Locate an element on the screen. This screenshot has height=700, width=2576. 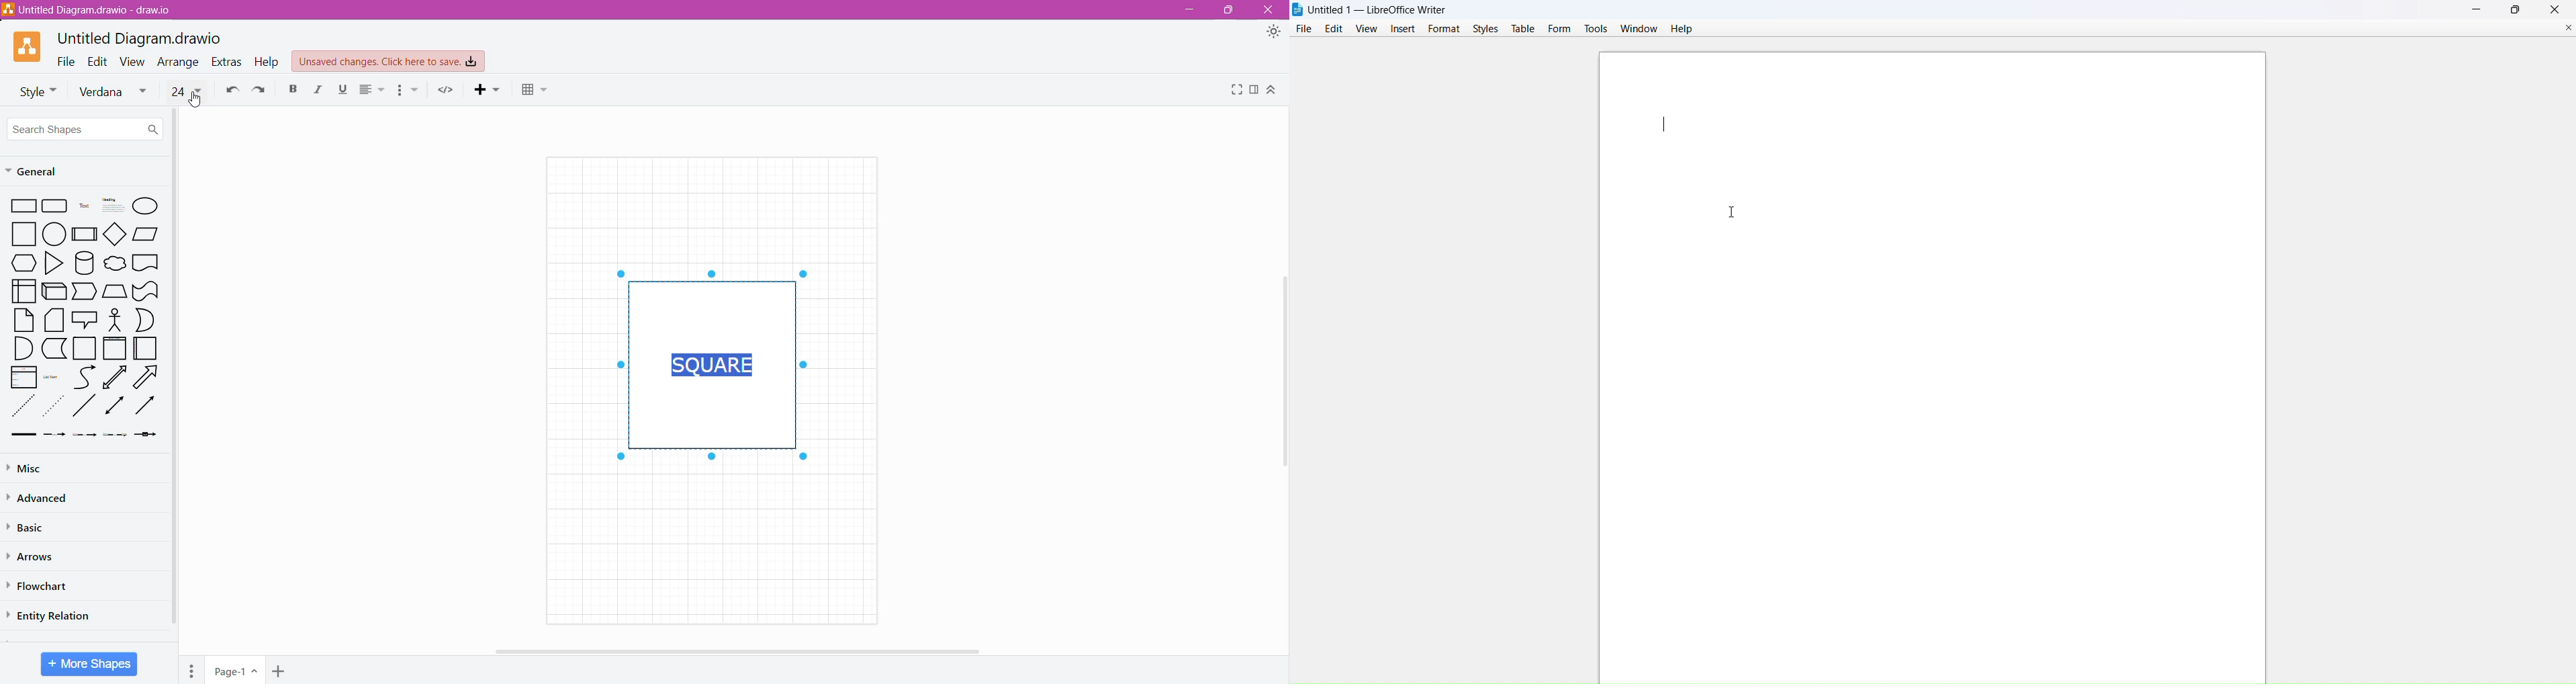
Verdana is located at coordinates (113, 93).